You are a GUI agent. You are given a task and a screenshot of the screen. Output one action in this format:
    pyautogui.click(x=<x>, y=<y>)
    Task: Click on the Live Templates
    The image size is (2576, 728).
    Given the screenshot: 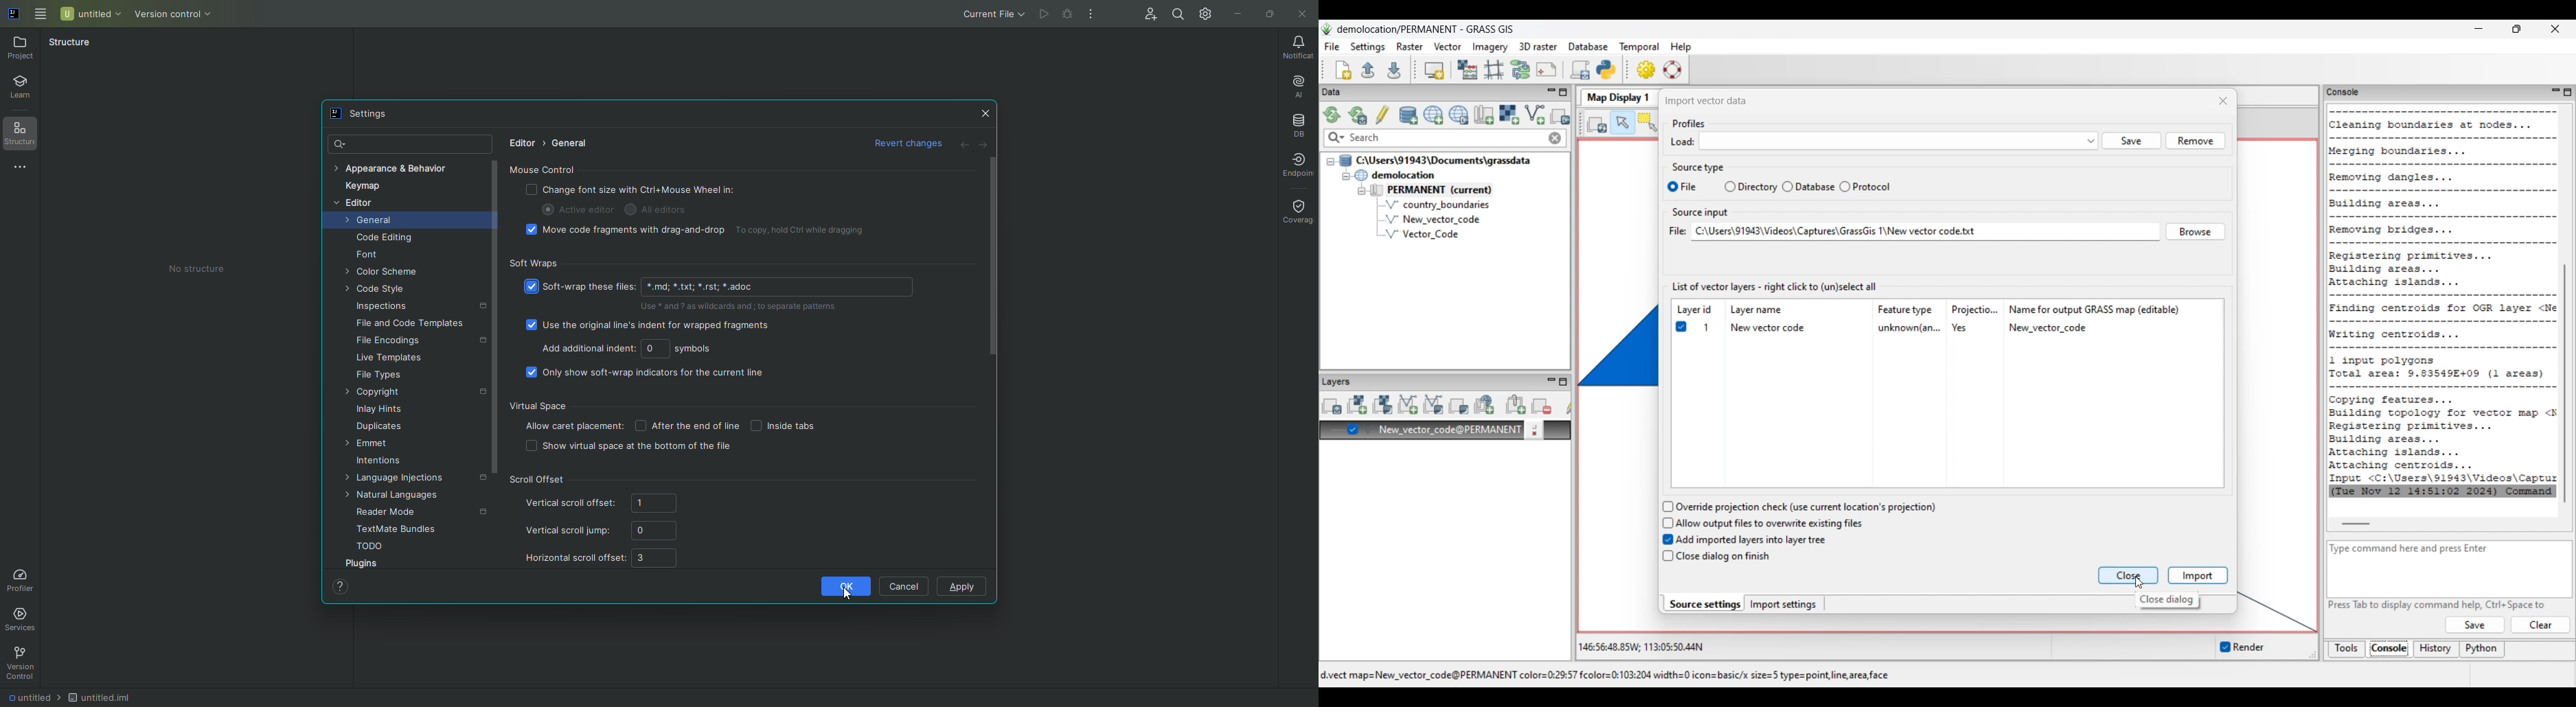 What is the action you would take?
    pyautogui.click(x=389, y=360)
    